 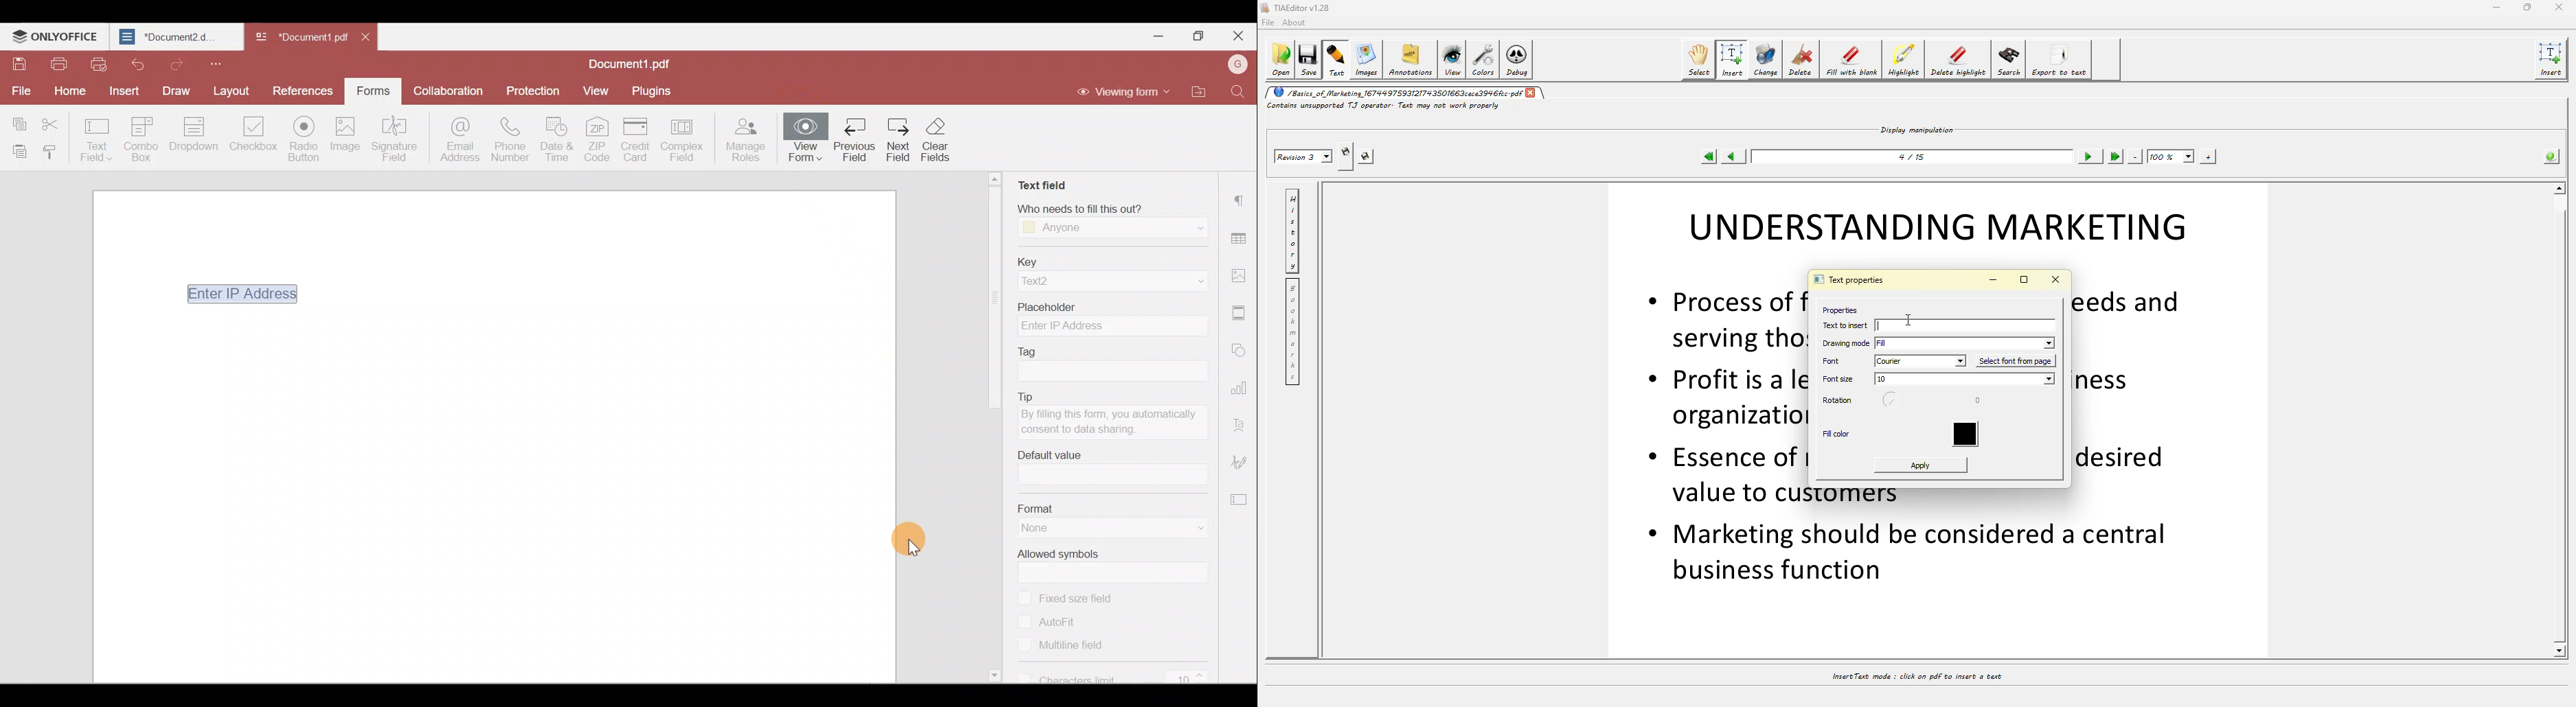 I want to click on Scroll bar, so click(x=996, y=430).